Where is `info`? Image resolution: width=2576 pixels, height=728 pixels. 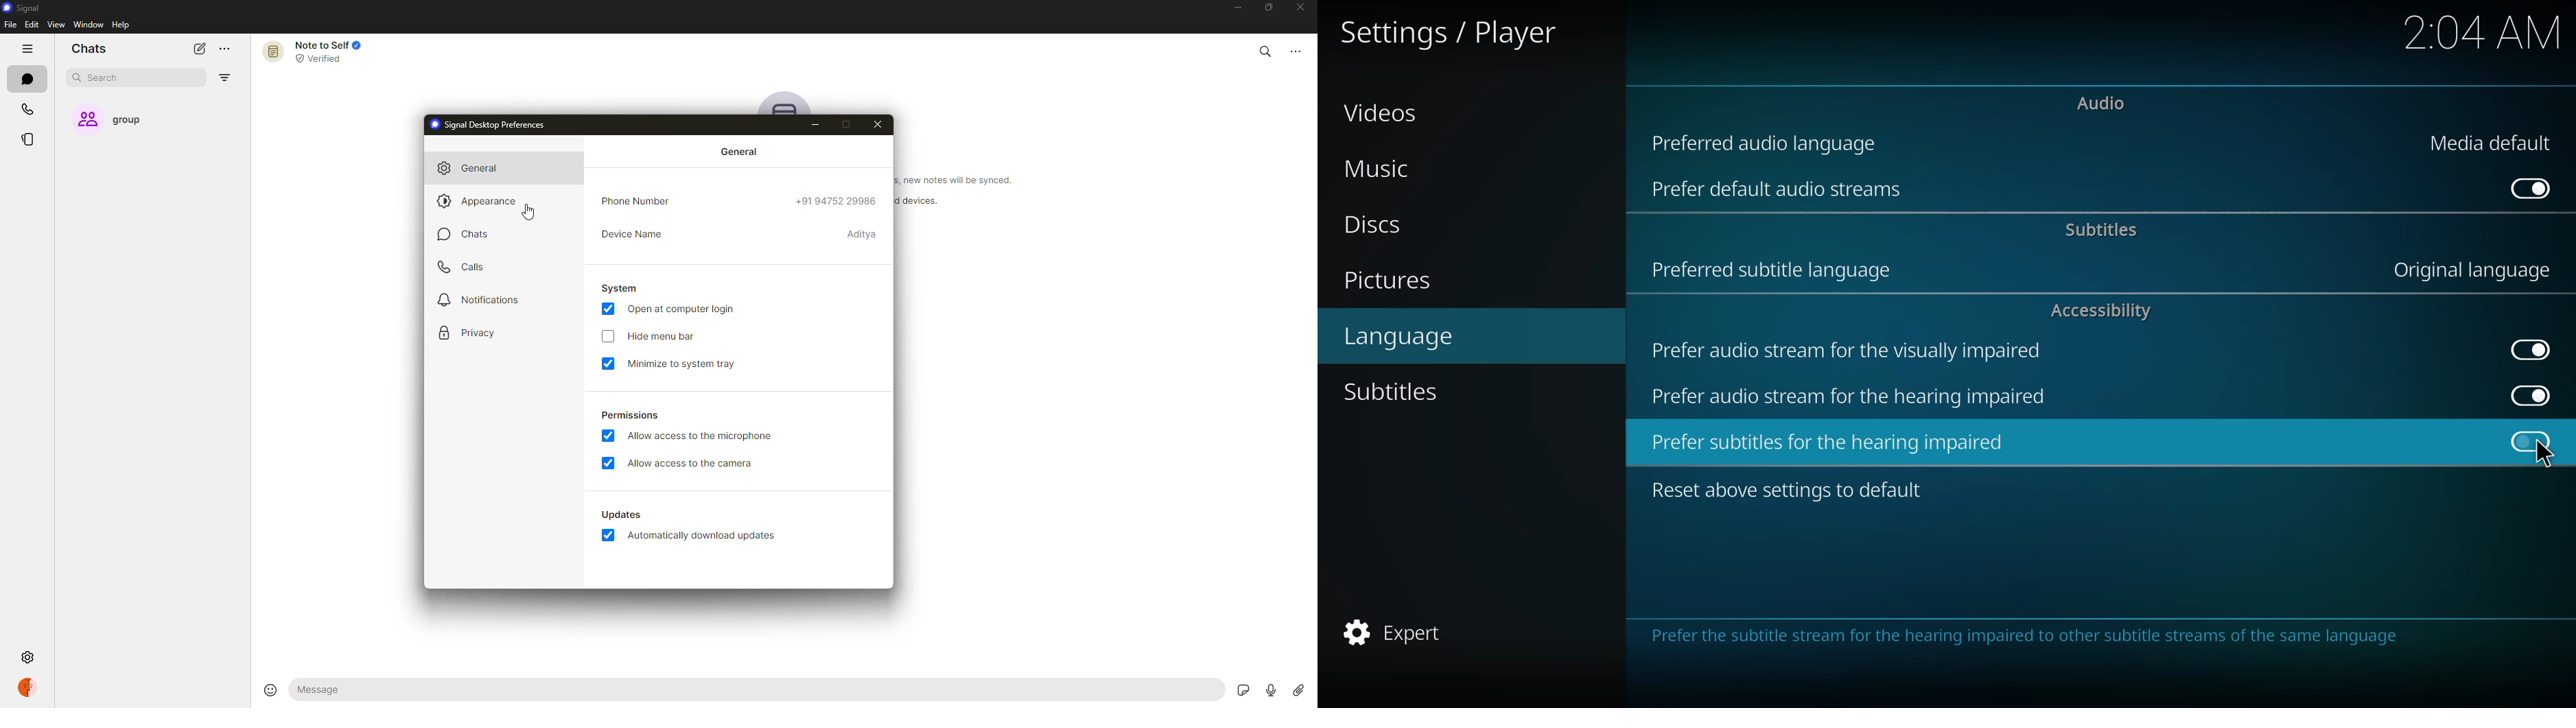 info is located at coordinates (964, 182).